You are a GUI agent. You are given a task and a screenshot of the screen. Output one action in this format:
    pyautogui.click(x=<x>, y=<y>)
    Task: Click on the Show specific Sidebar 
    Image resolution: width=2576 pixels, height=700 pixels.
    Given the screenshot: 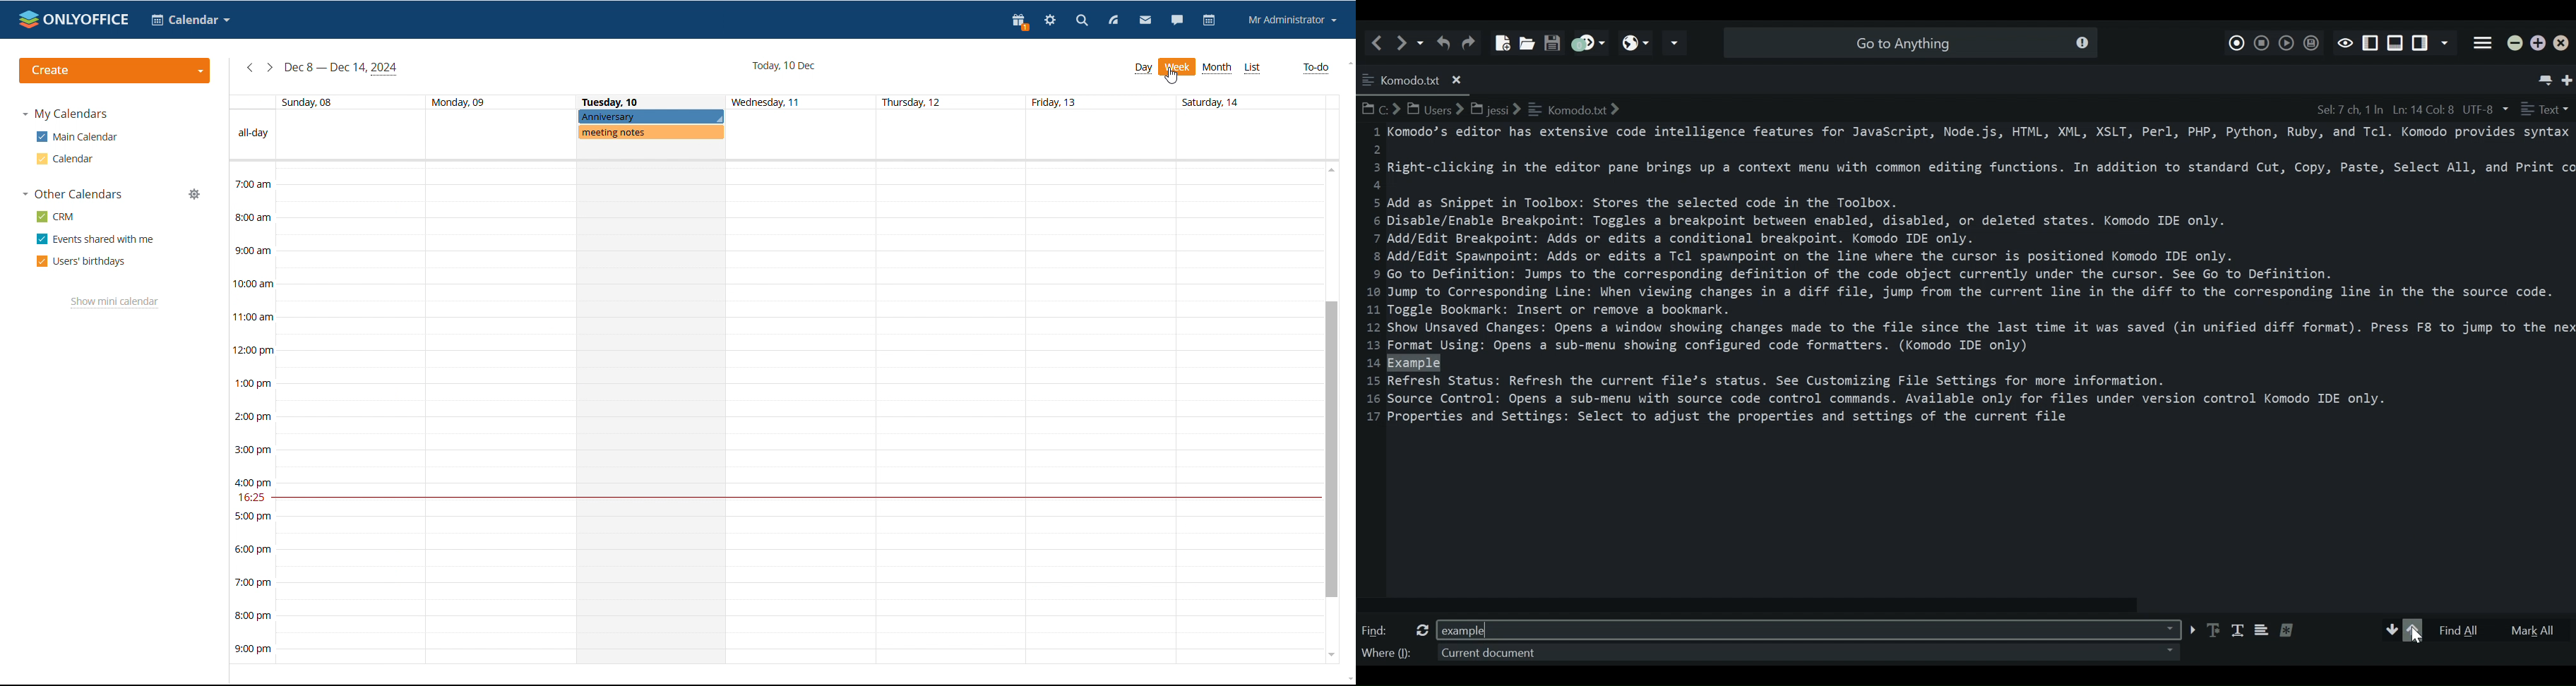 What is the action you would take?
    pyautogui.click(x=2447, y=44)
    